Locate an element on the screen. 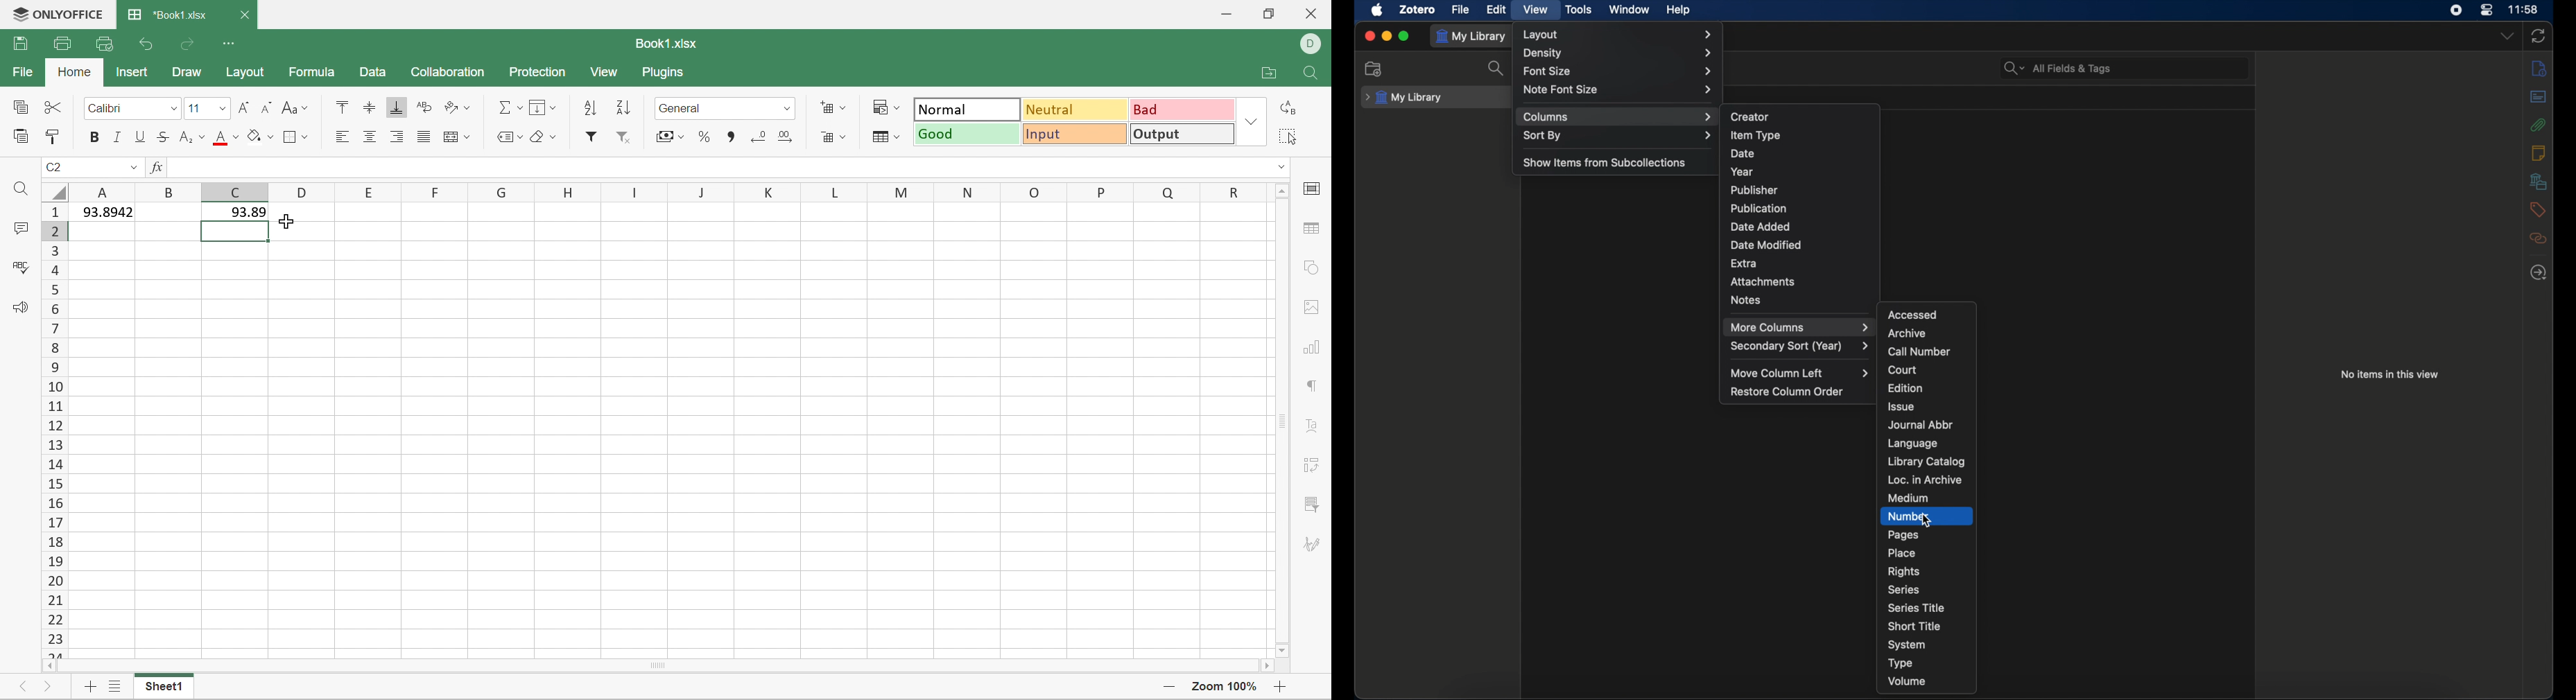 The image size is (2576, 700). date added is located at coordinates (1762, 227).